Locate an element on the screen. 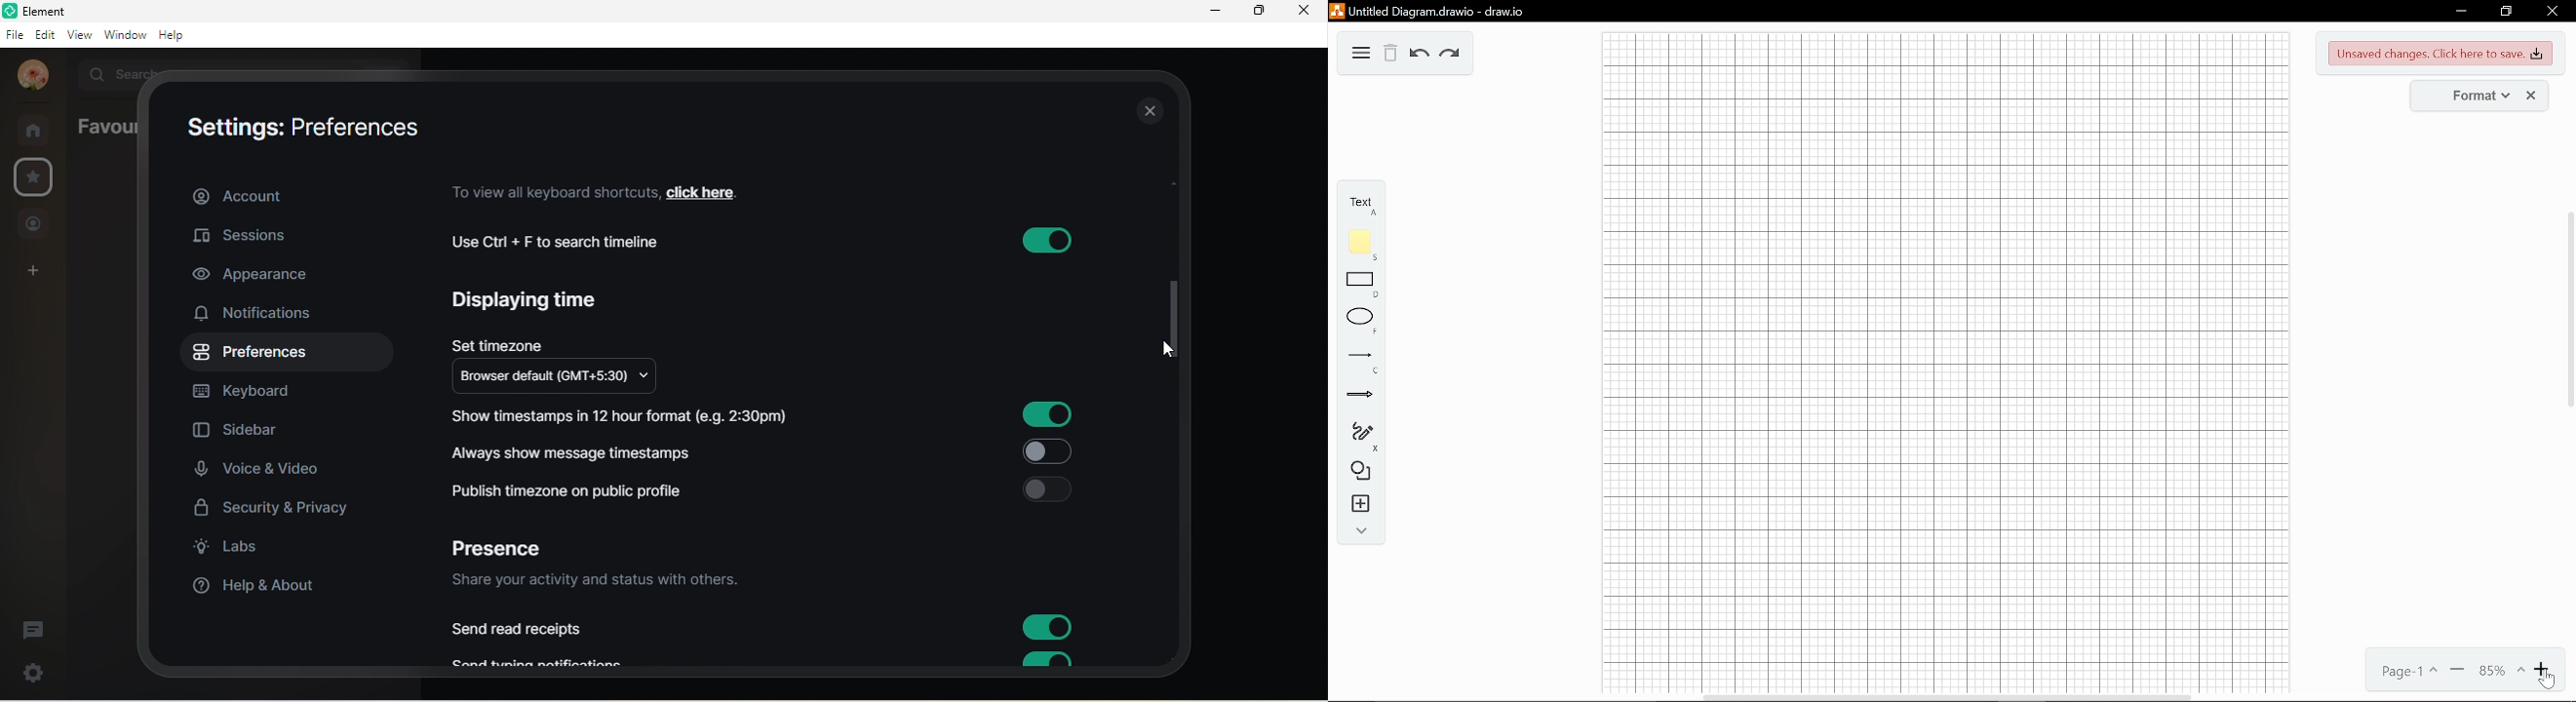 Image resolution: width=2576 pixels, height=728 pixels. help and about is located at coordinates (256, 588).